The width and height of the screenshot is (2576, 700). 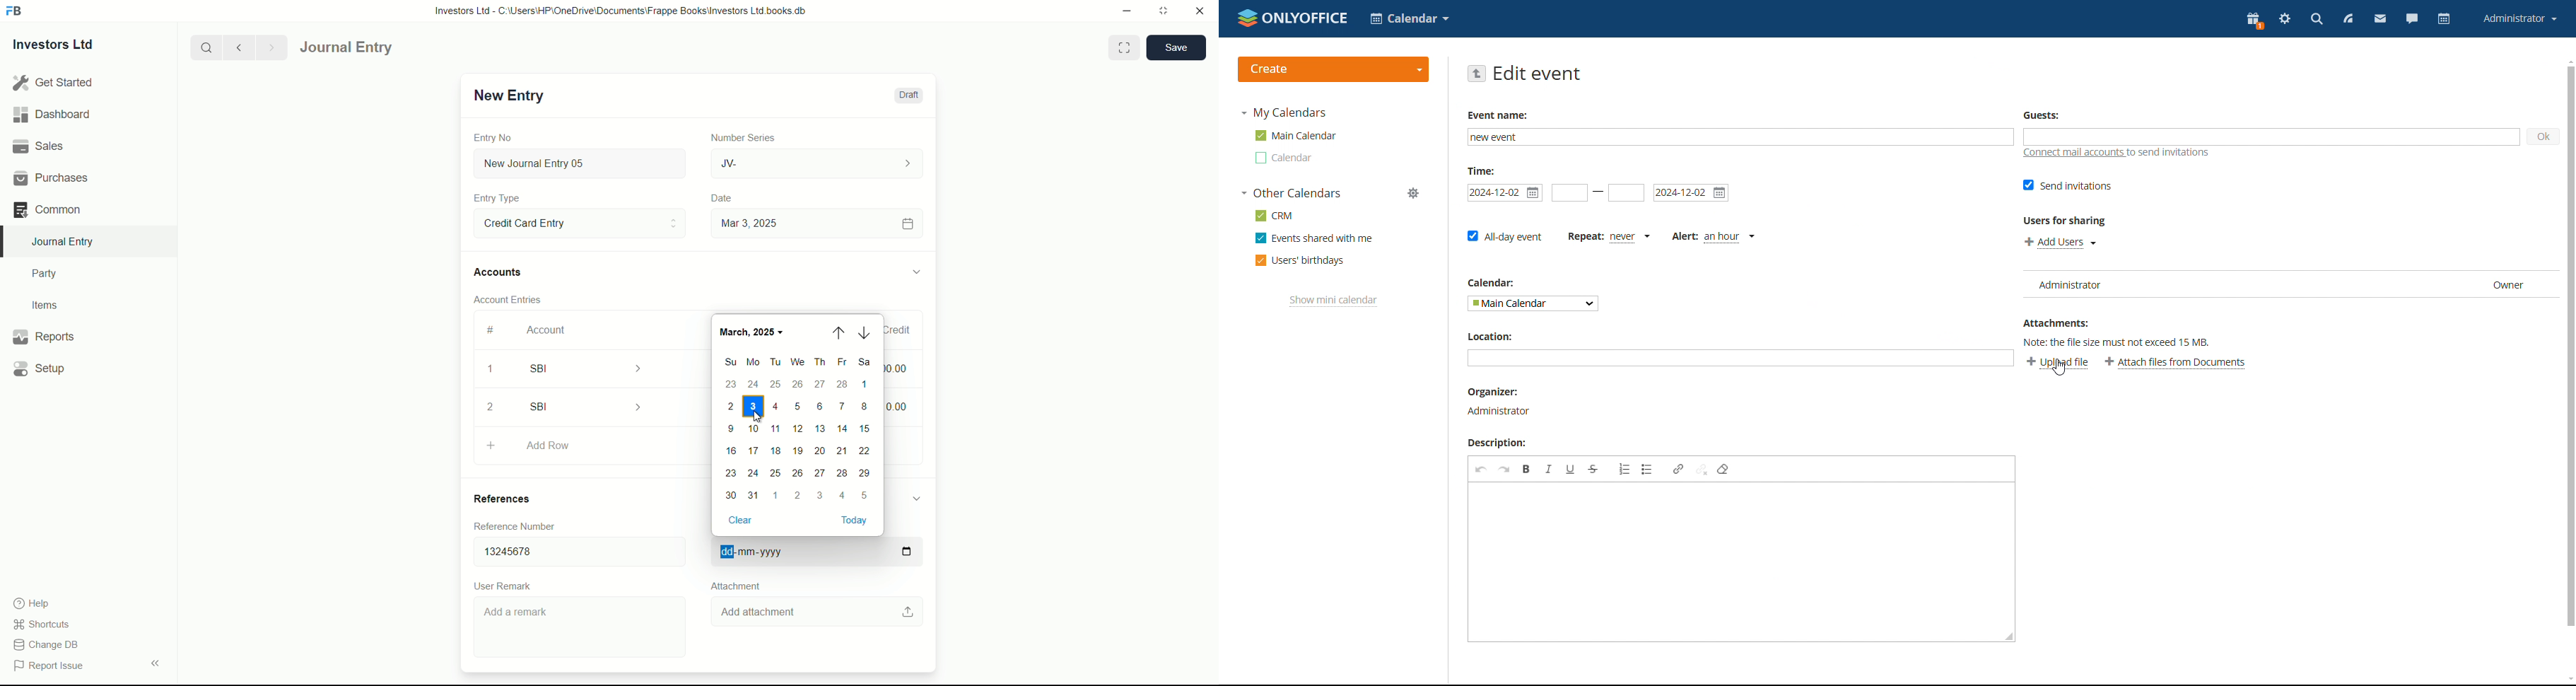 What do you see at coordinates (1163, 10) in the screenshot?
I see `maximize` at bounding box center [1163, 10].